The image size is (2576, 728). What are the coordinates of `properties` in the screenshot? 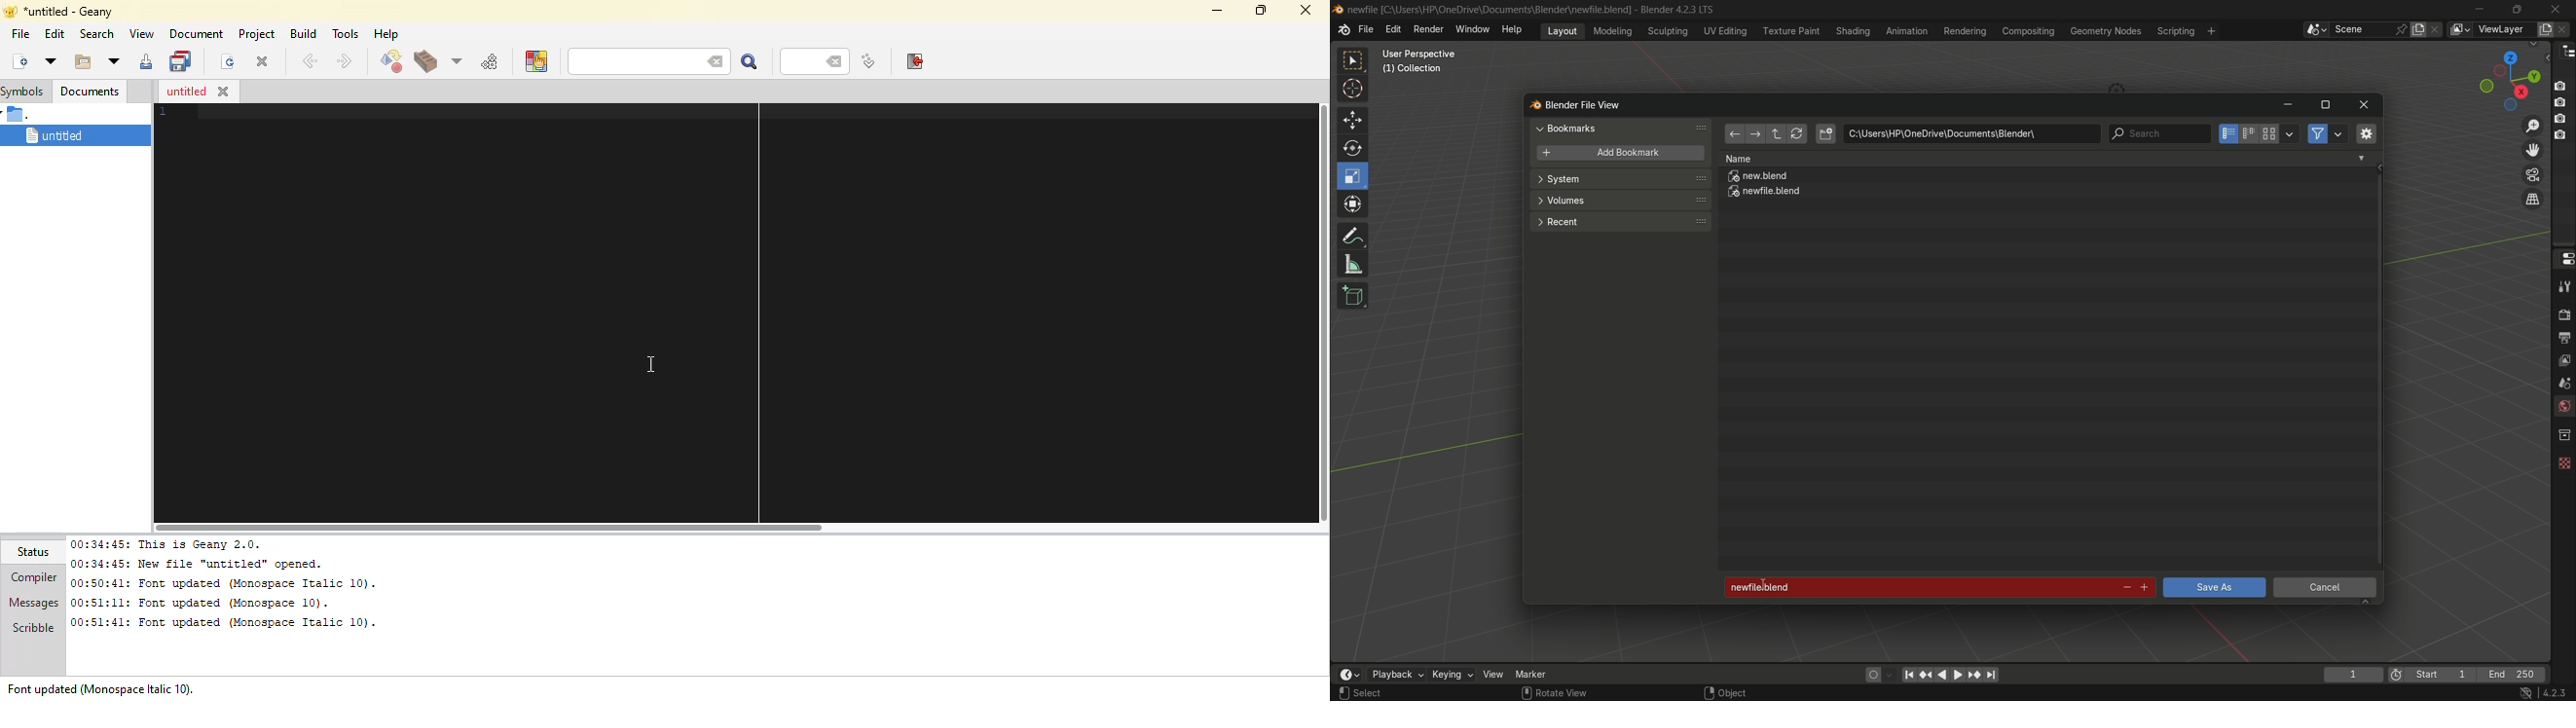 It's located at (2563, 258).